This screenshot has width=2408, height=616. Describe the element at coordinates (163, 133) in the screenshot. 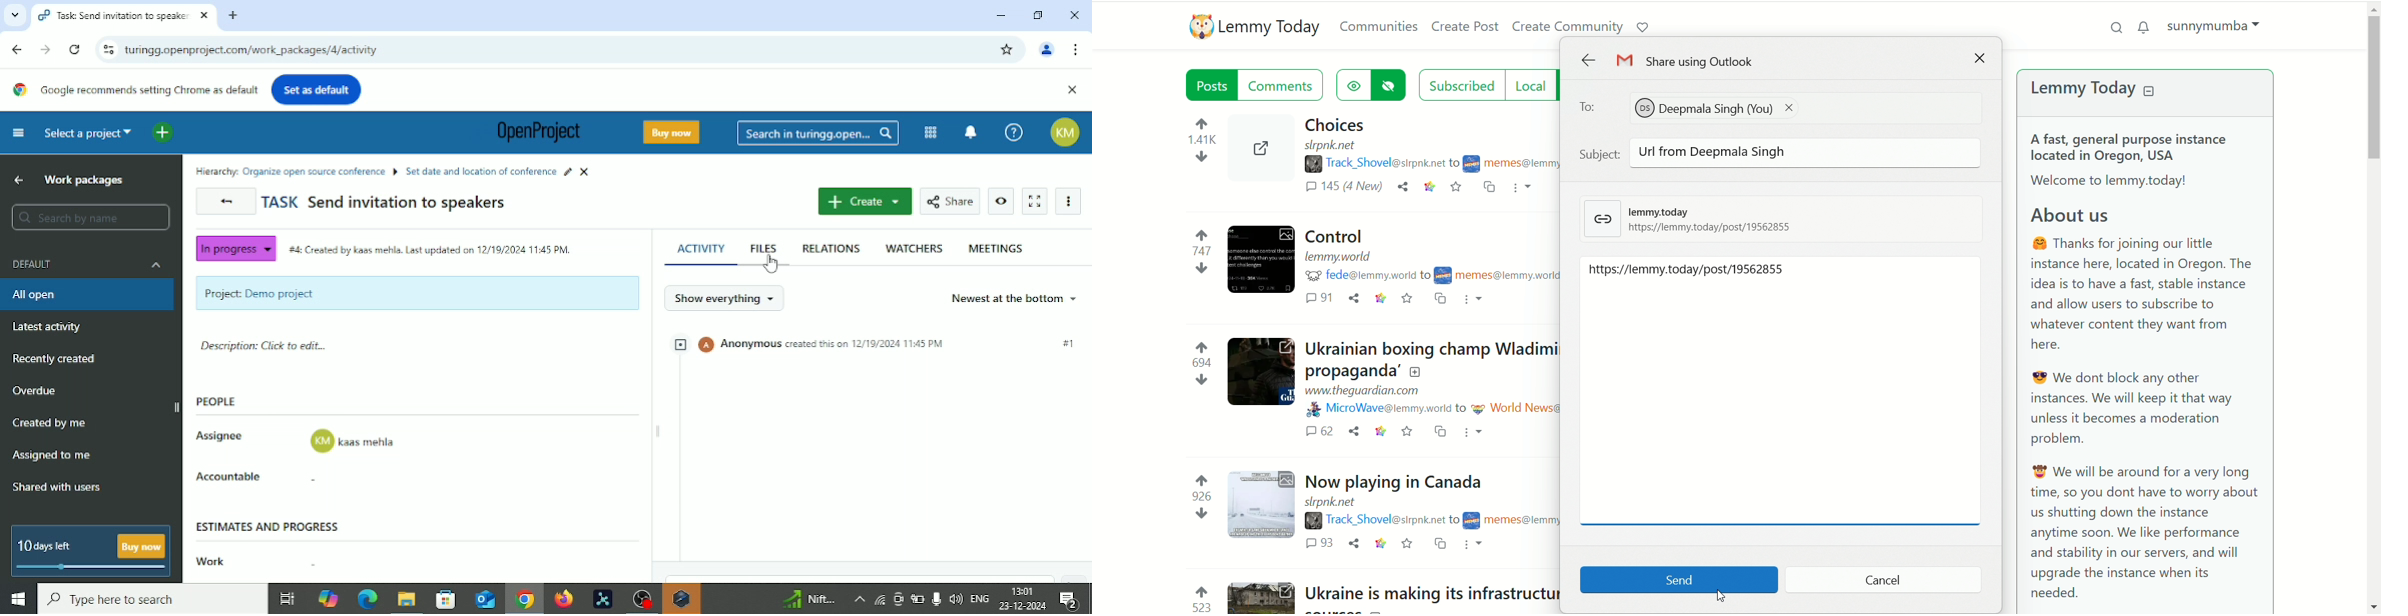

I see `Open quick add menu` at that location.